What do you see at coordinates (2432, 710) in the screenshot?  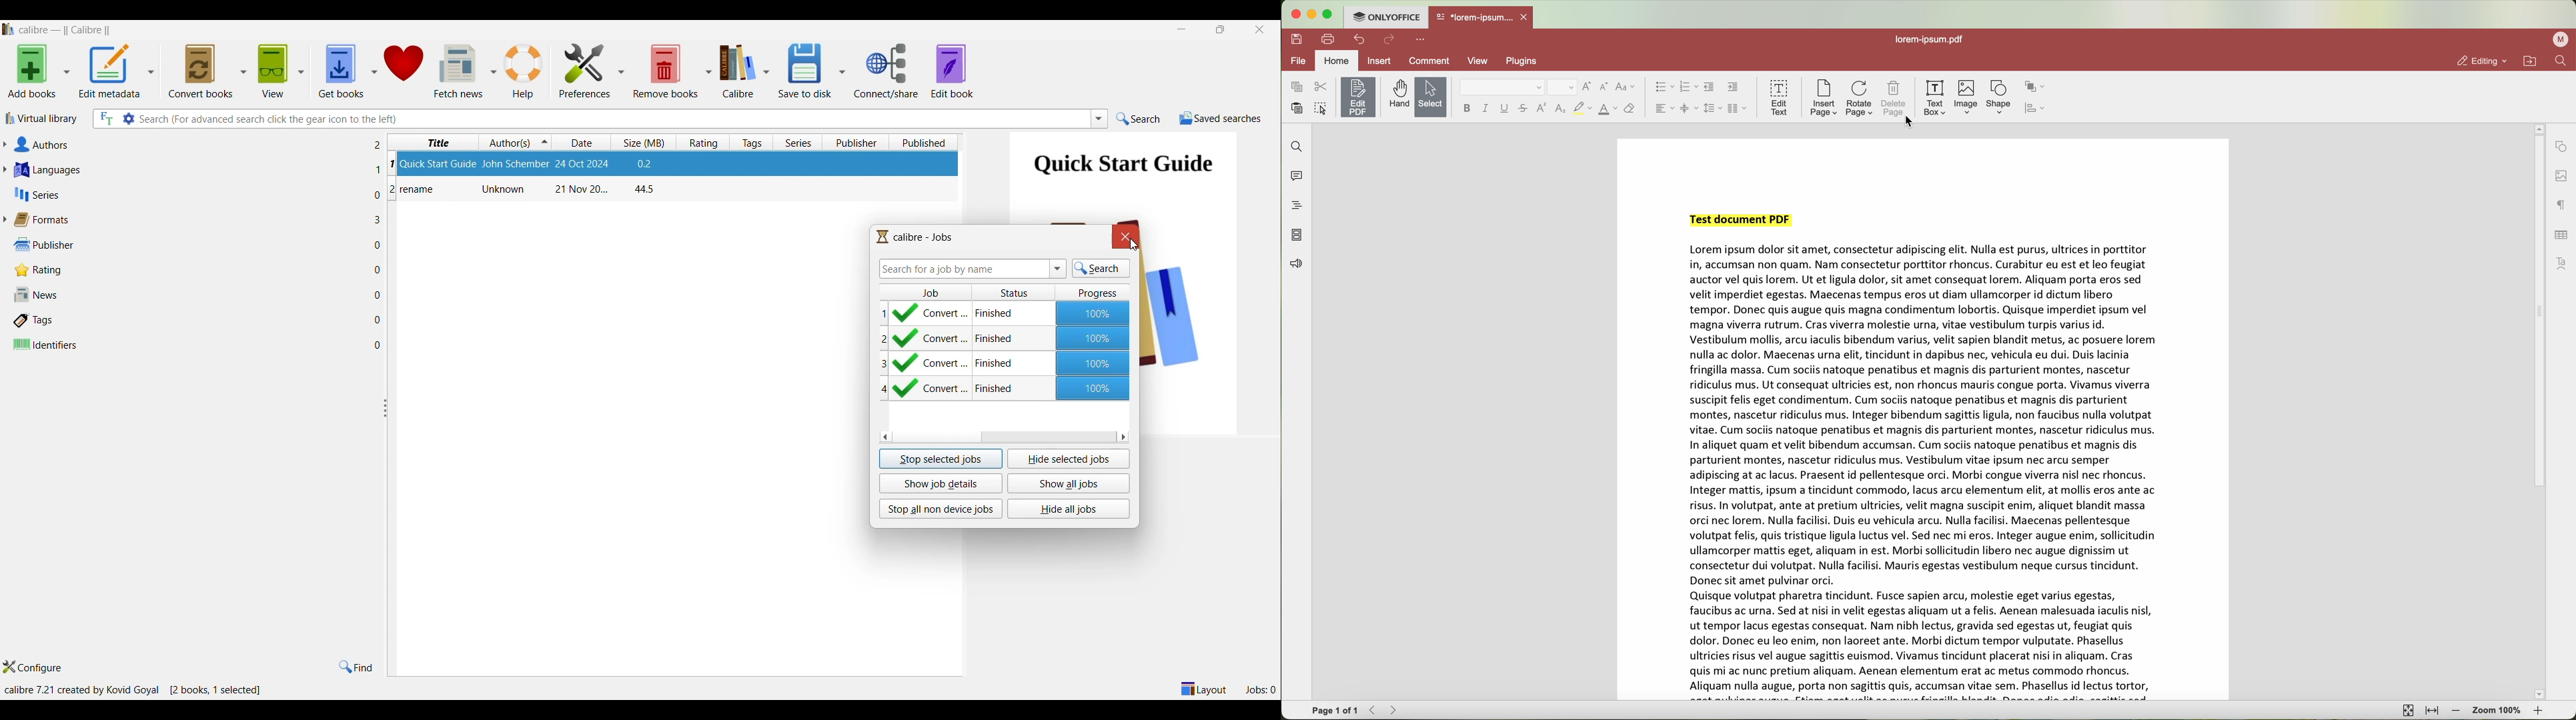 I see `fit to width` at bounding box center [2432, 710].